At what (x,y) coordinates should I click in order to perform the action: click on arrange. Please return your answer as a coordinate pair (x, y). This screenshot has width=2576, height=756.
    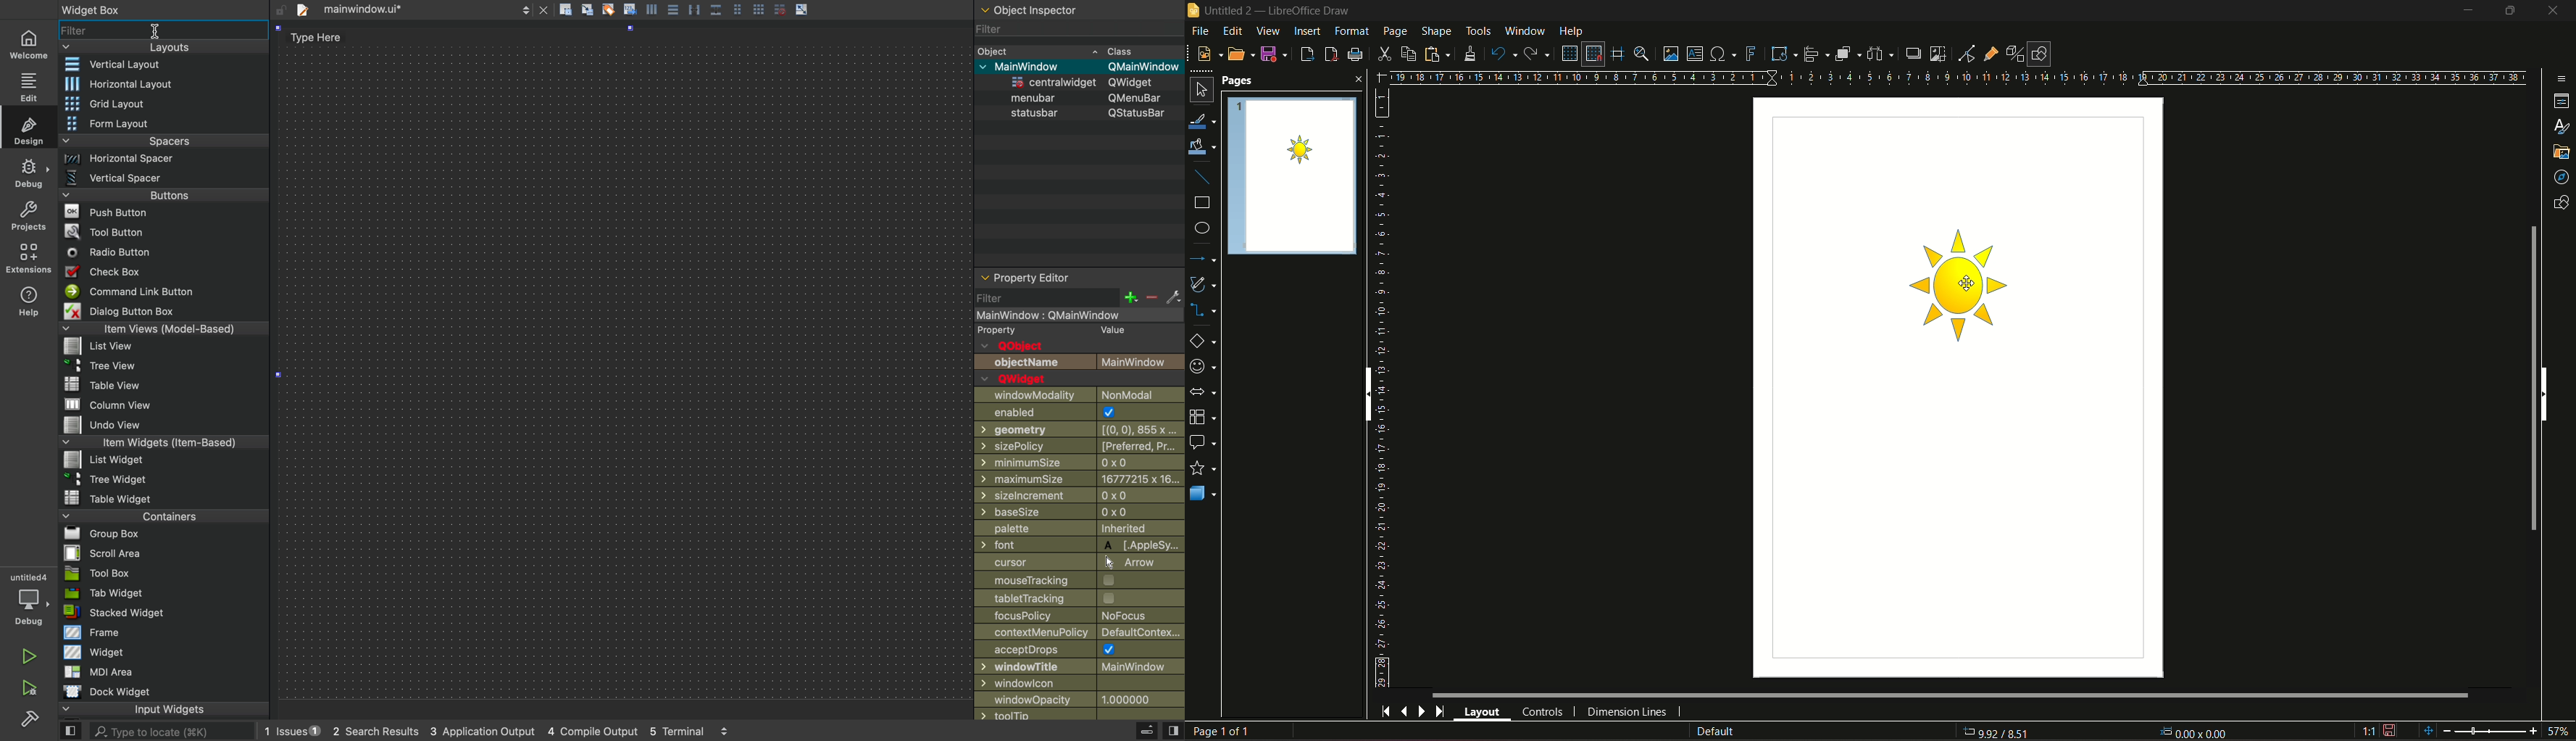
    Looking at the image, I should click on (1848, 53).